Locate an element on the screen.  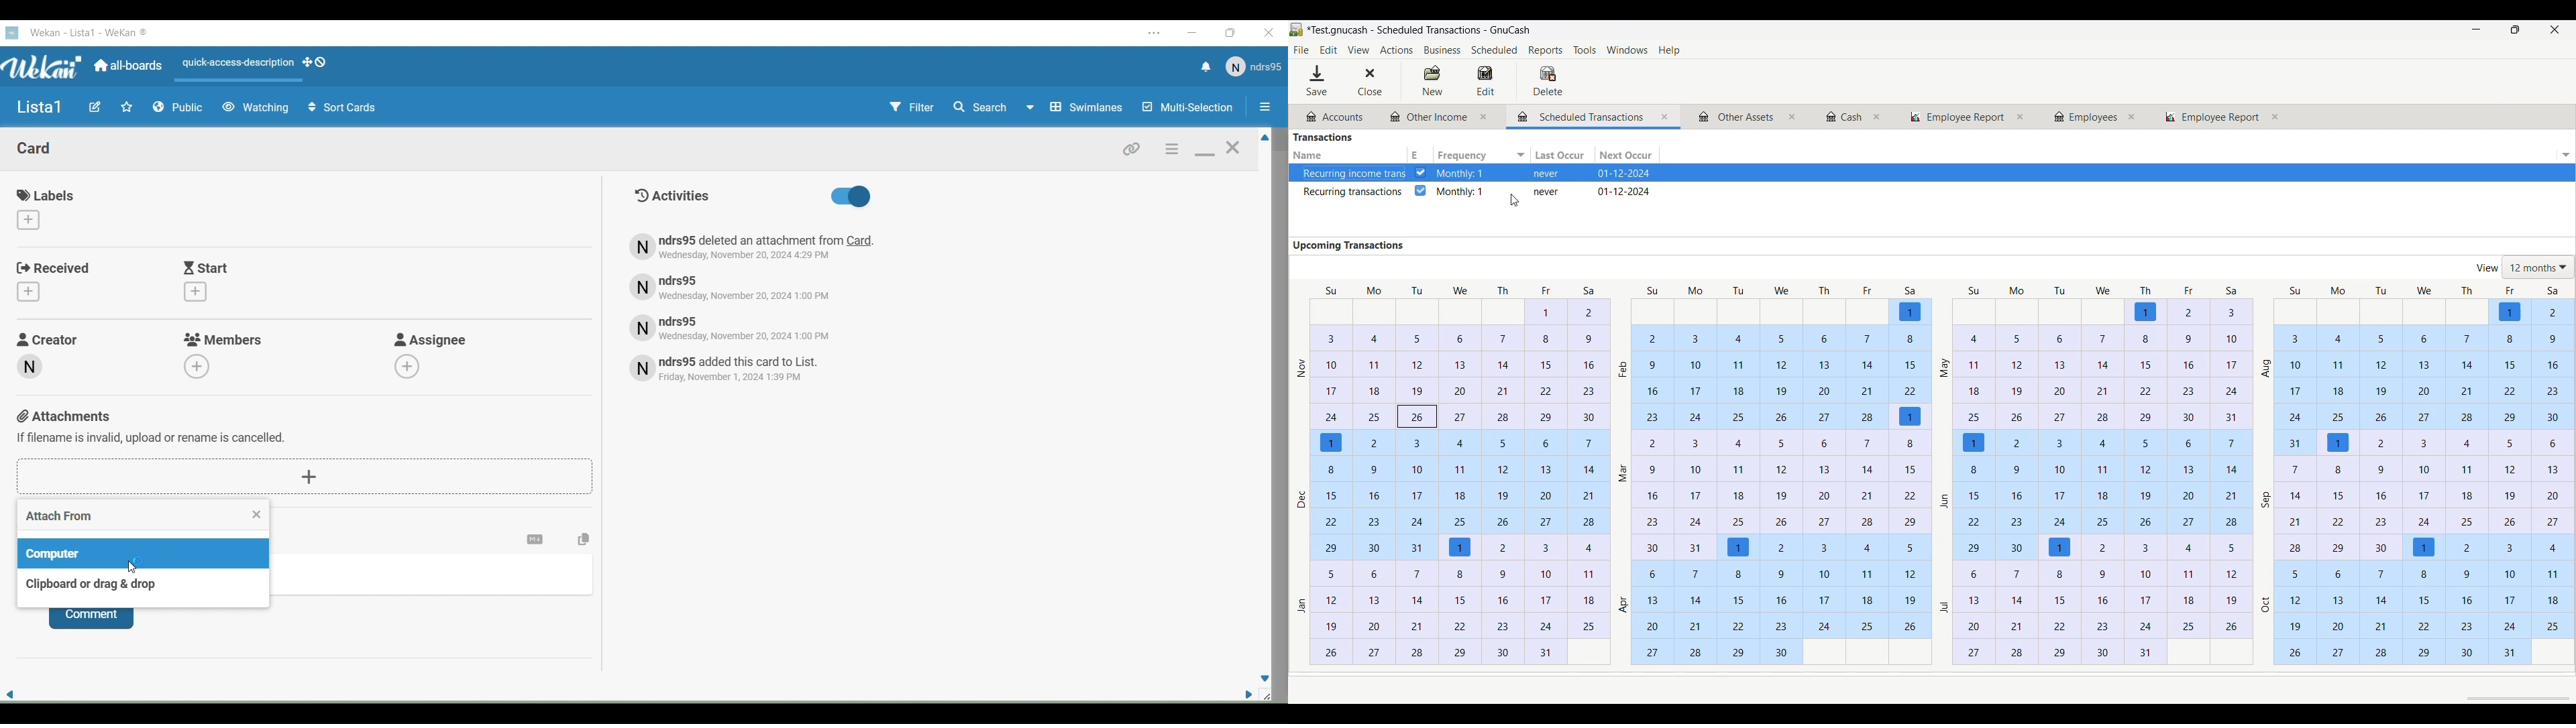
Maximize is located at coordinates (1234, 34).